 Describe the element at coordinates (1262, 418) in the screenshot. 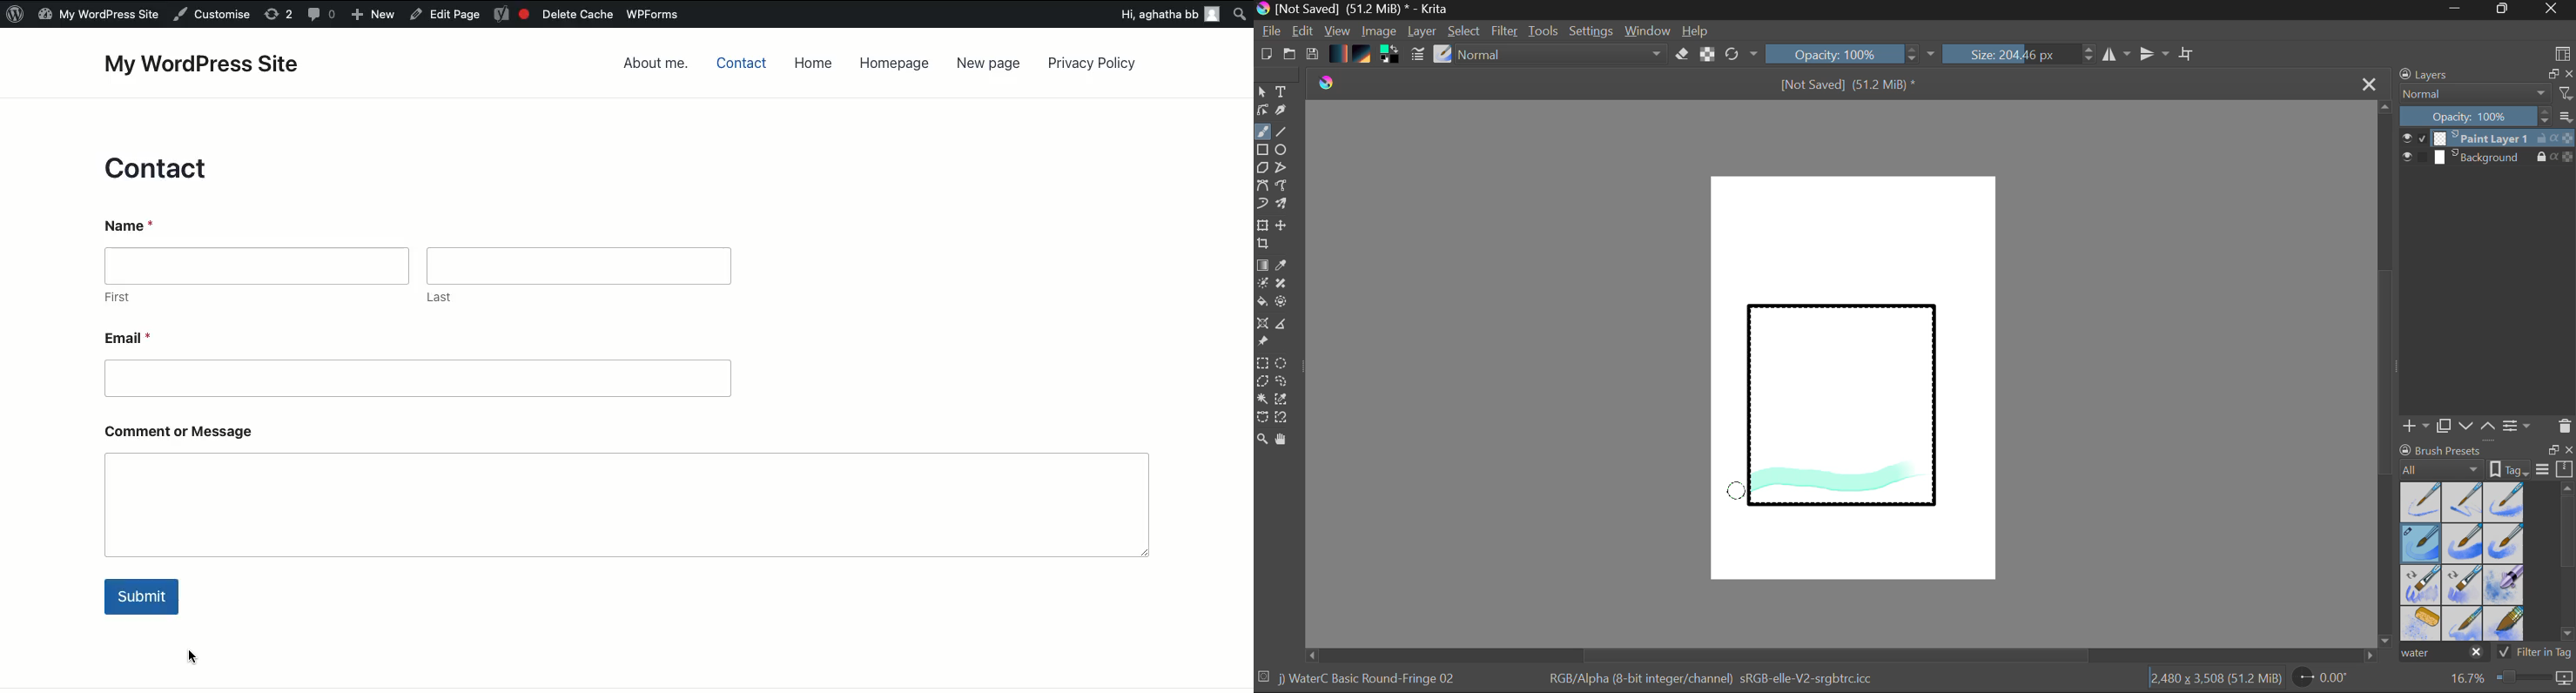

I see `Bezier Curve Selector` at that location.